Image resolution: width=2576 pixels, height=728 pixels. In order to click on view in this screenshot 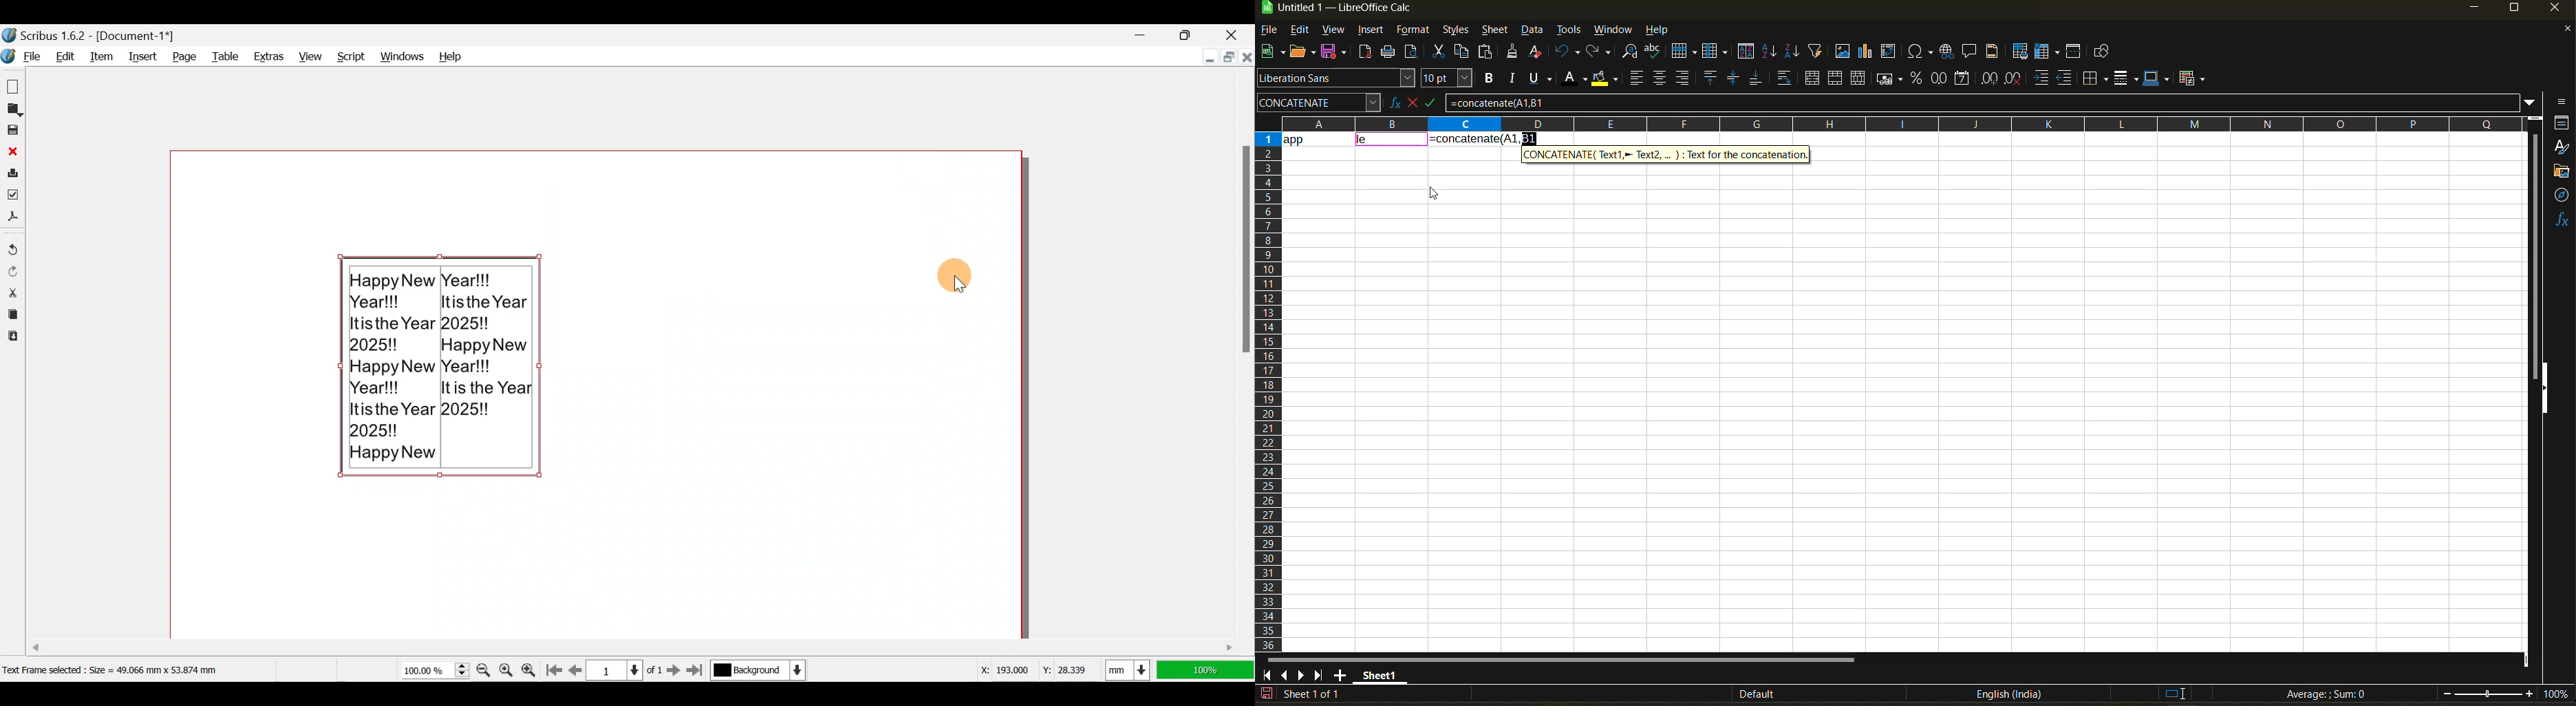, I will do `click(1333, 30)`.